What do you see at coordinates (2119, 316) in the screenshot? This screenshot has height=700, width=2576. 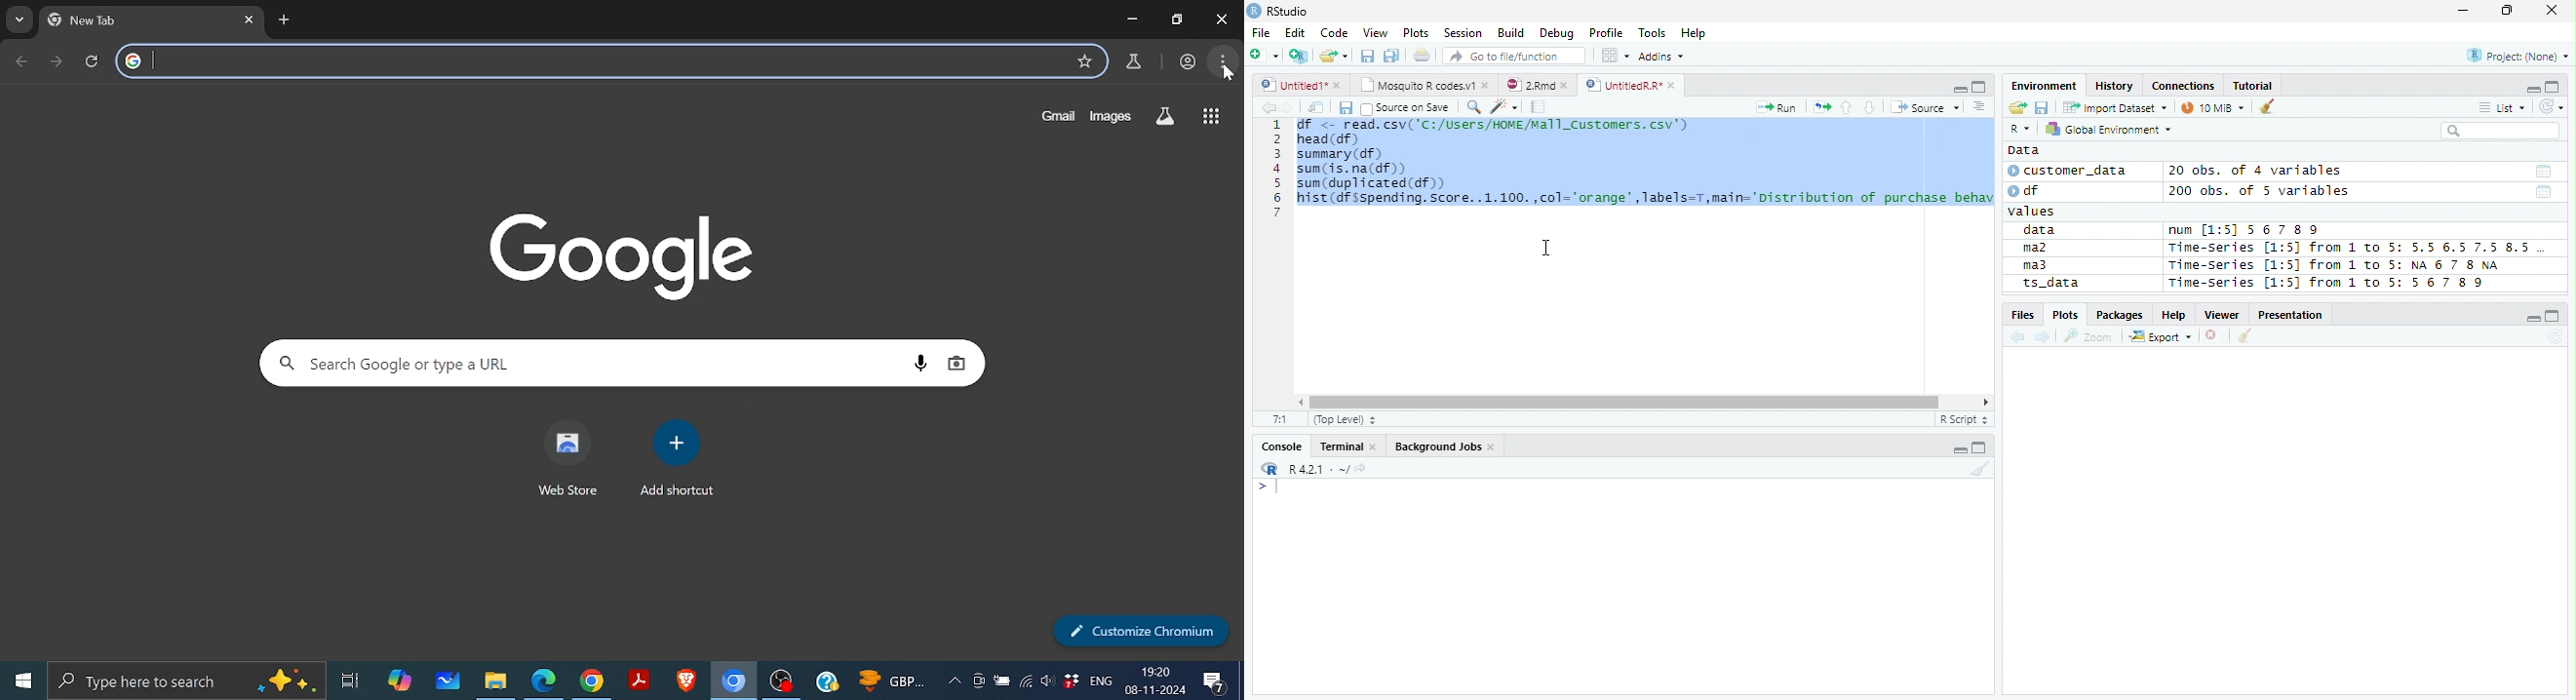 I see `Packages` at bounding box center [2119, 316].